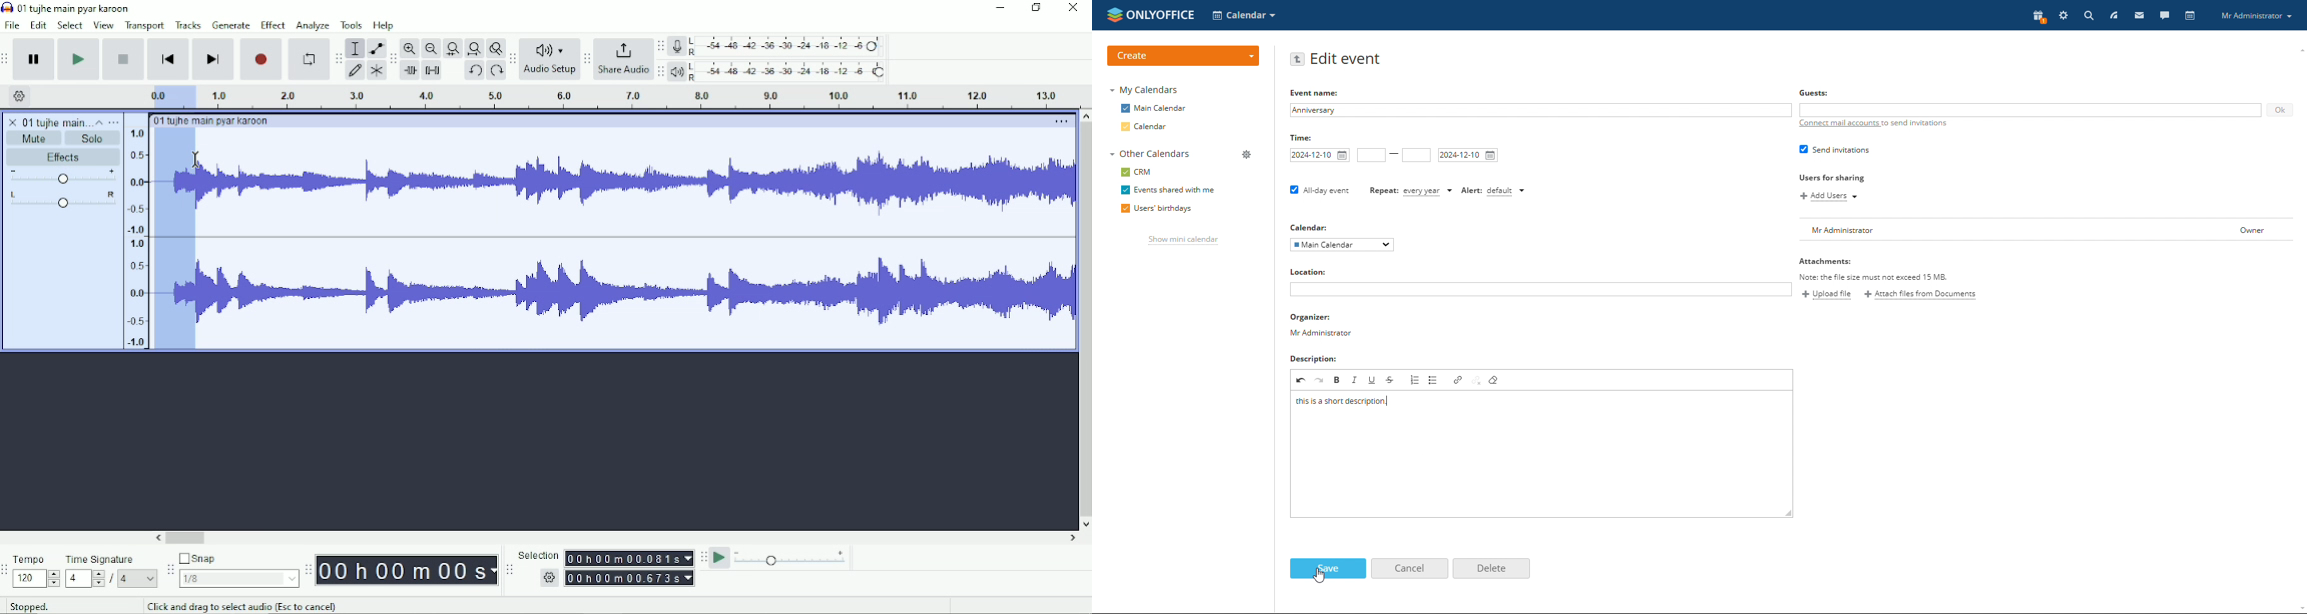  Describe the element at coordinates (1345, 402) in the screenshot. I see `description typed` at that location.